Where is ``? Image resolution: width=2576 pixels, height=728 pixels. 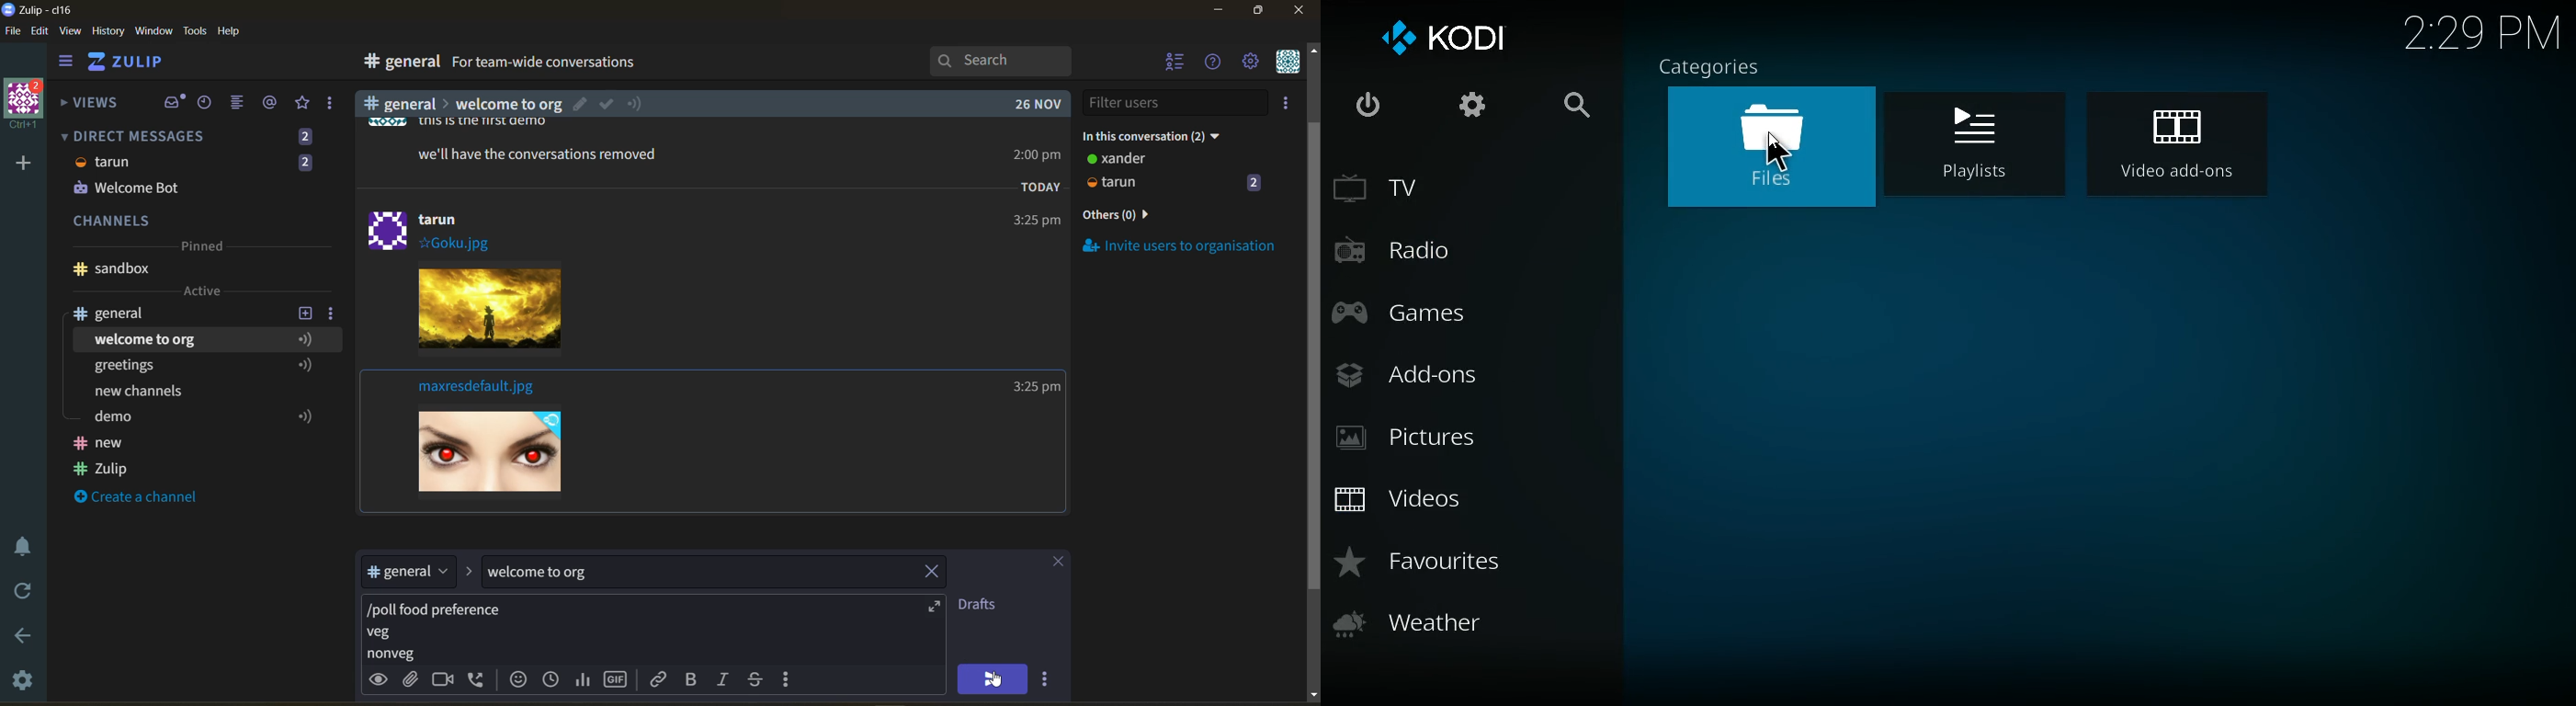
 is located at coordinates (1033, 103).